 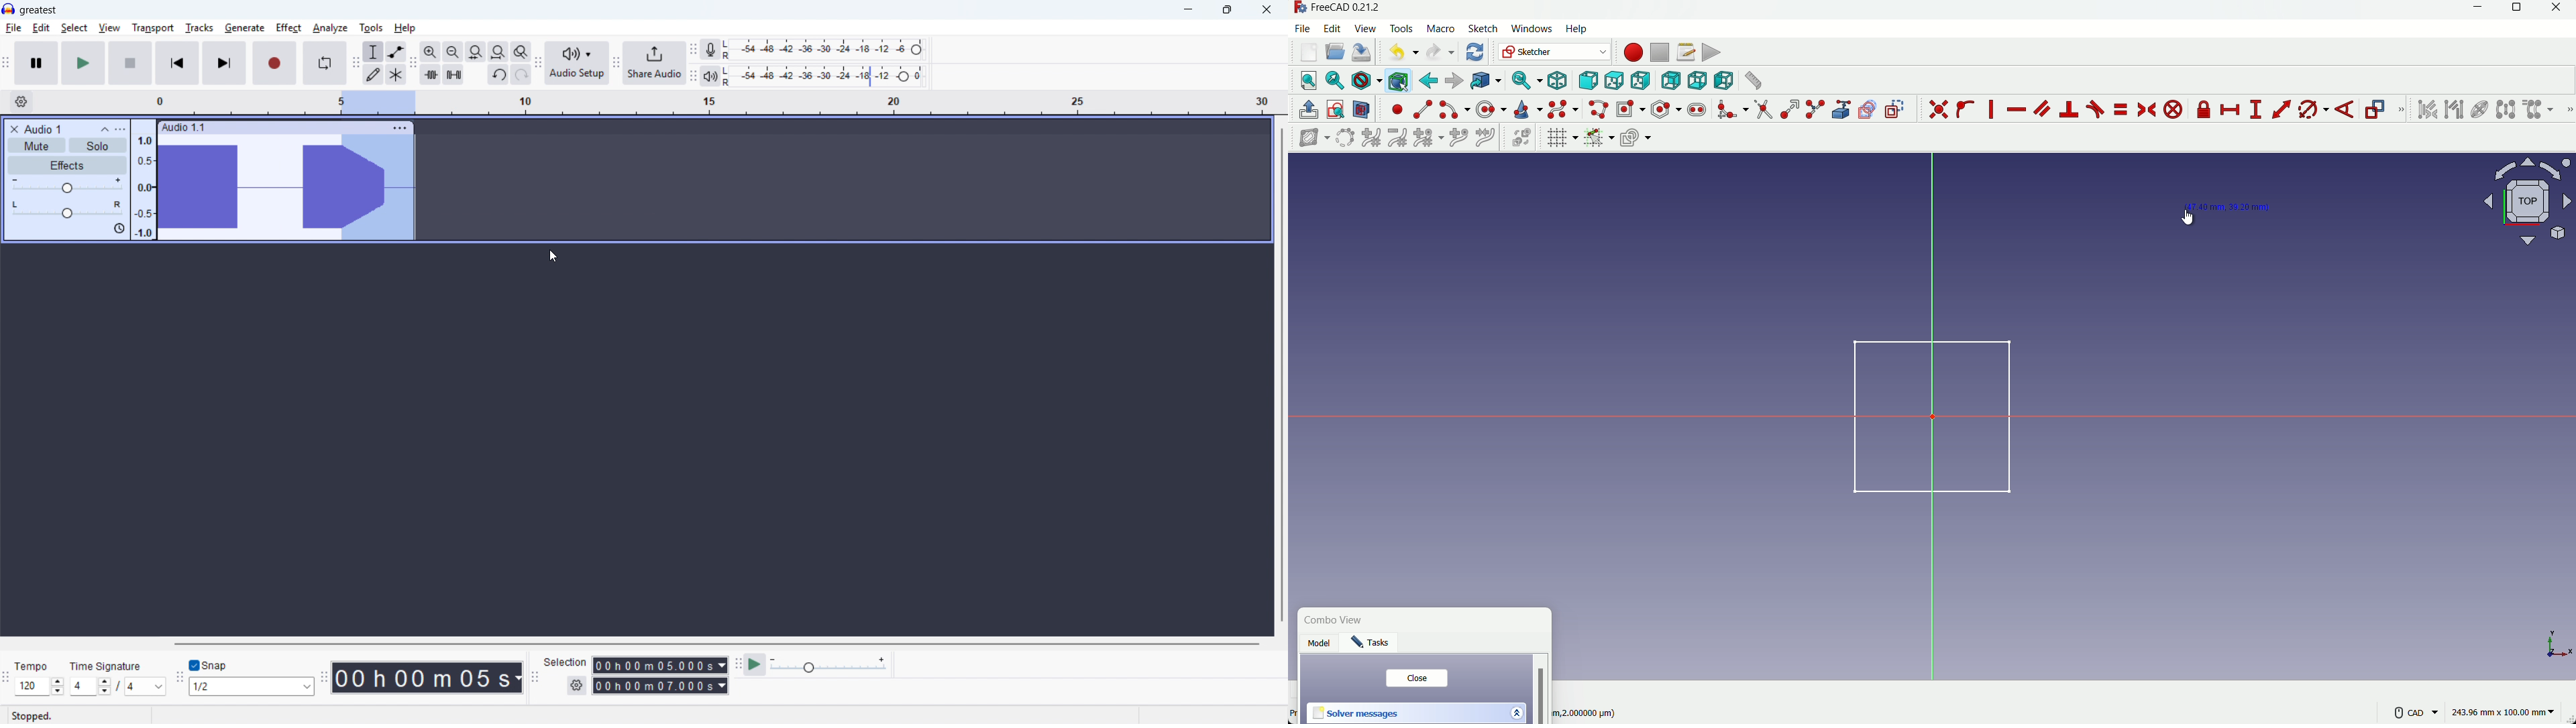 I want to click on view sketch, so click(x=1336, y=111).